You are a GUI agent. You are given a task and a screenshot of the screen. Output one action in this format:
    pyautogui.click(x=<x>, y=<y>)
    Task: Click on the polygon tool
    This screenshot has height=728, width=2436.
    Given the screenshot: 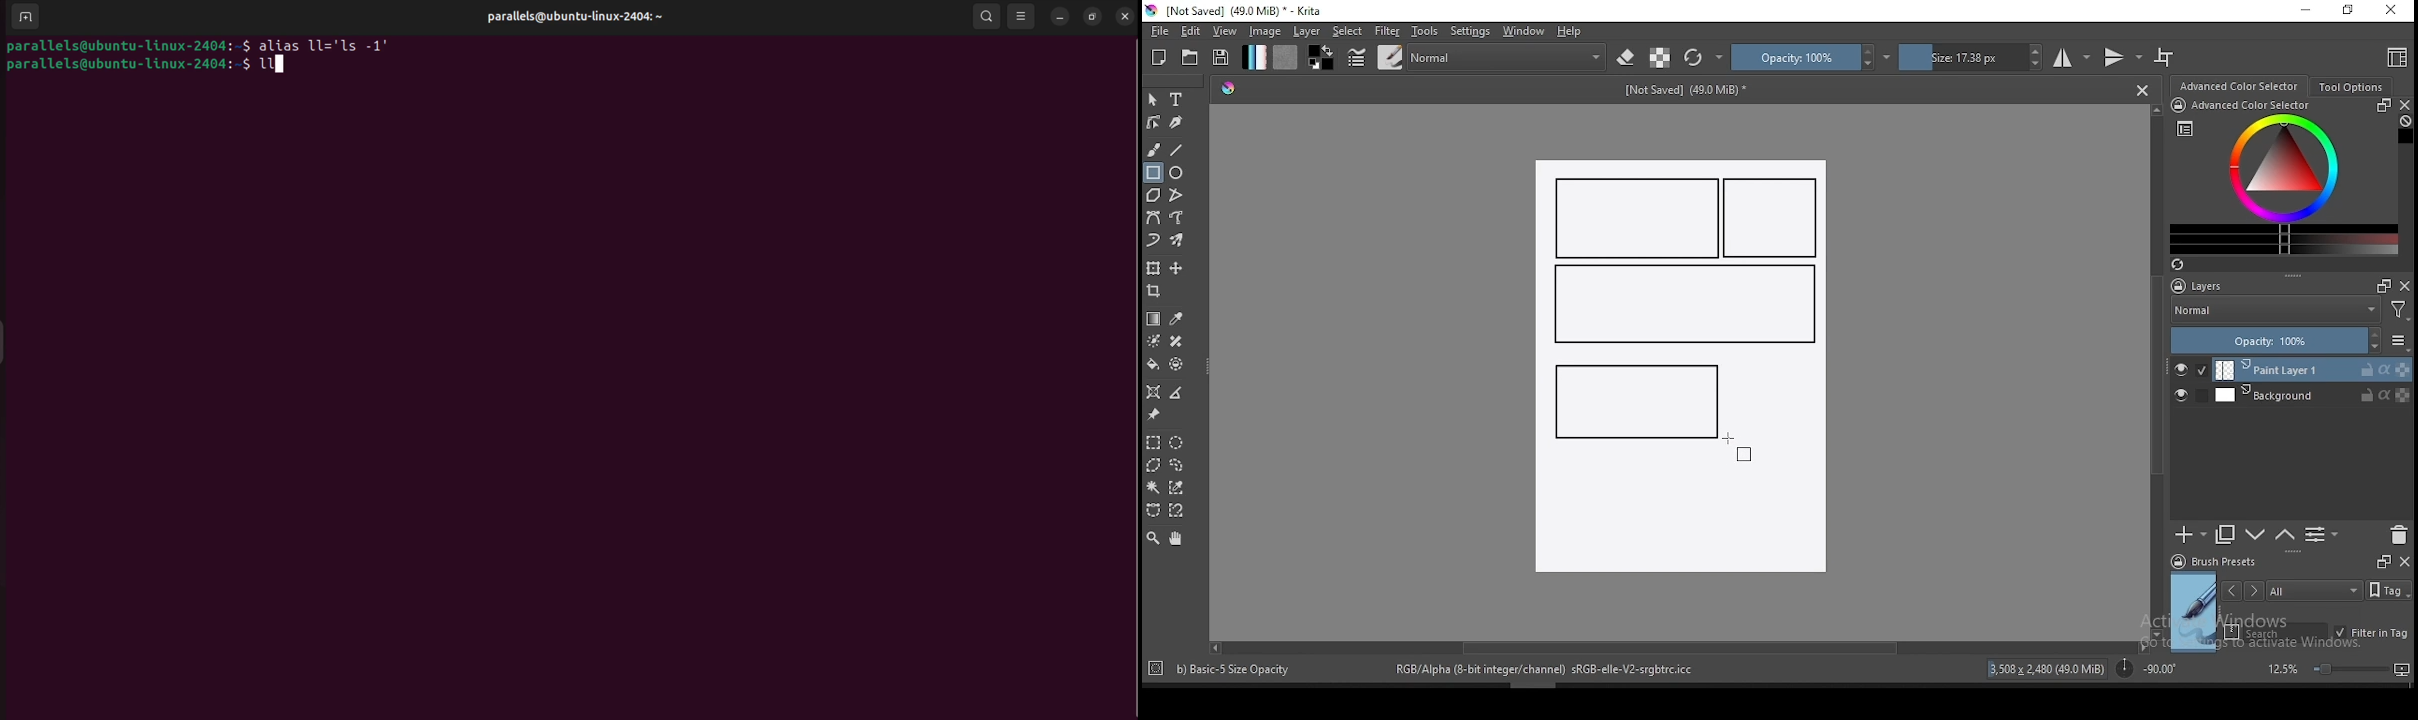 What is the action you would take?
    pyautogui.click(x=1152, y=195)
    